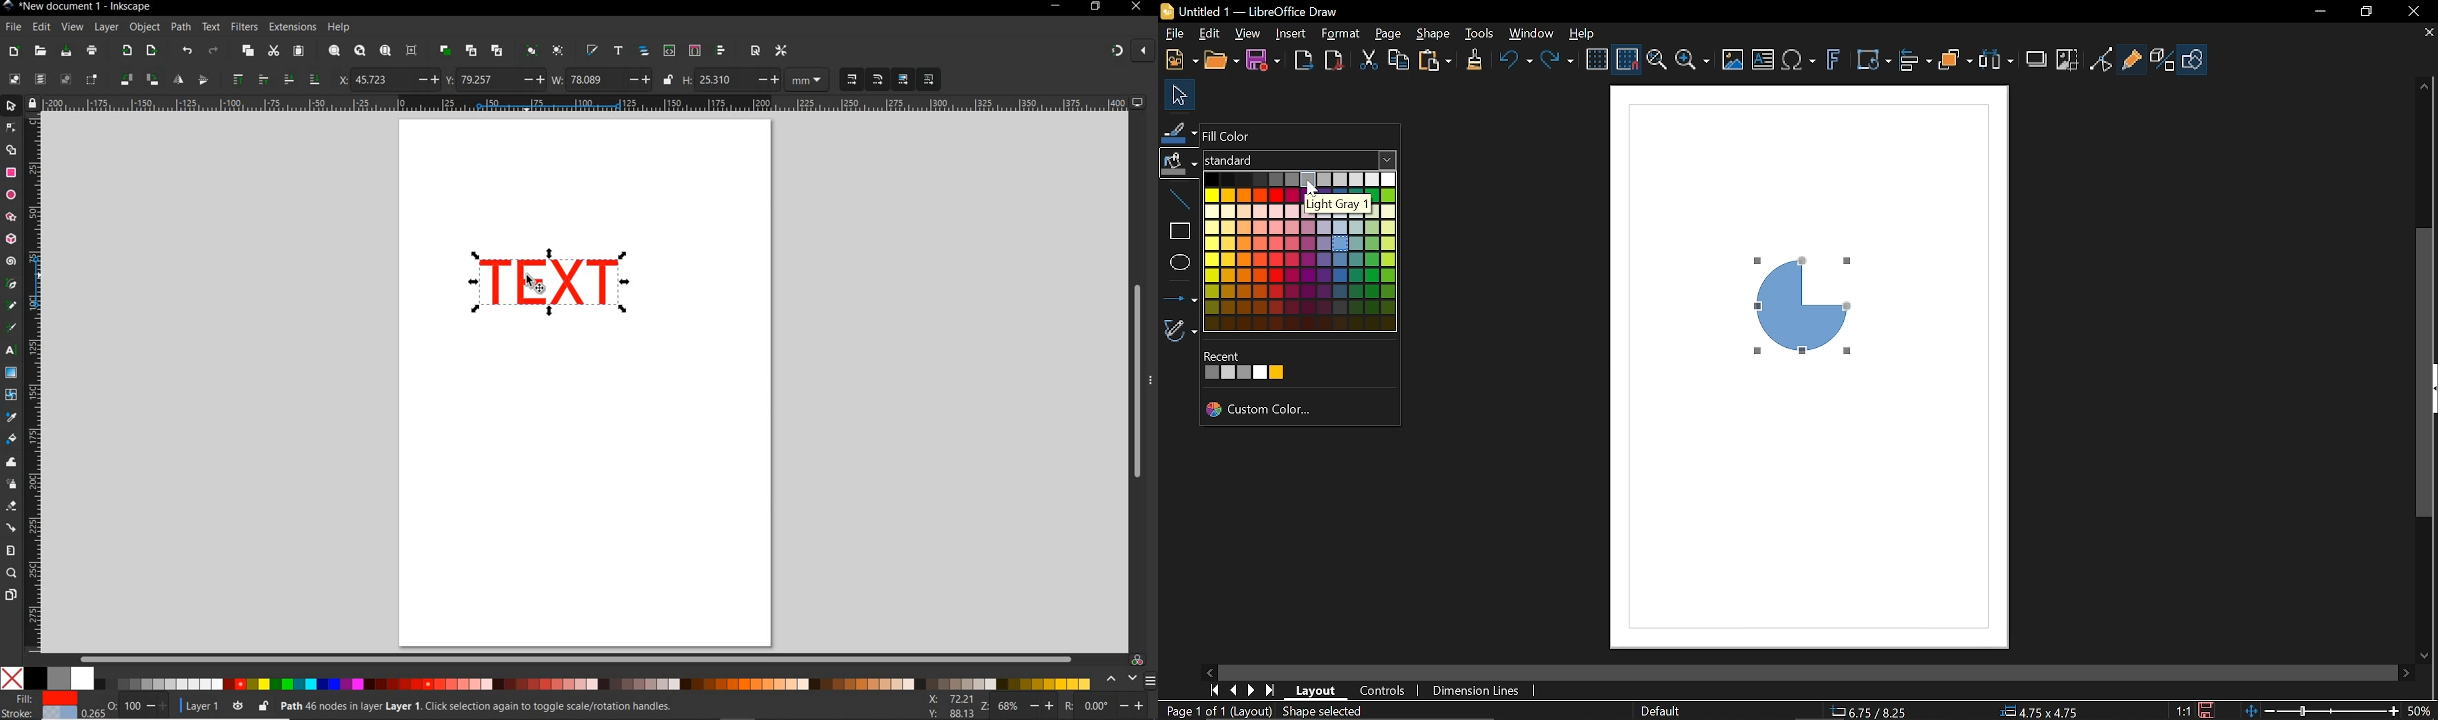 This screenshot has height=728, width=2464. What do you see at coordinates (755, 50) in the screenshot?
I see `OPEN DOCUMENT PROPERTIES` at bounding box center [755, 50].